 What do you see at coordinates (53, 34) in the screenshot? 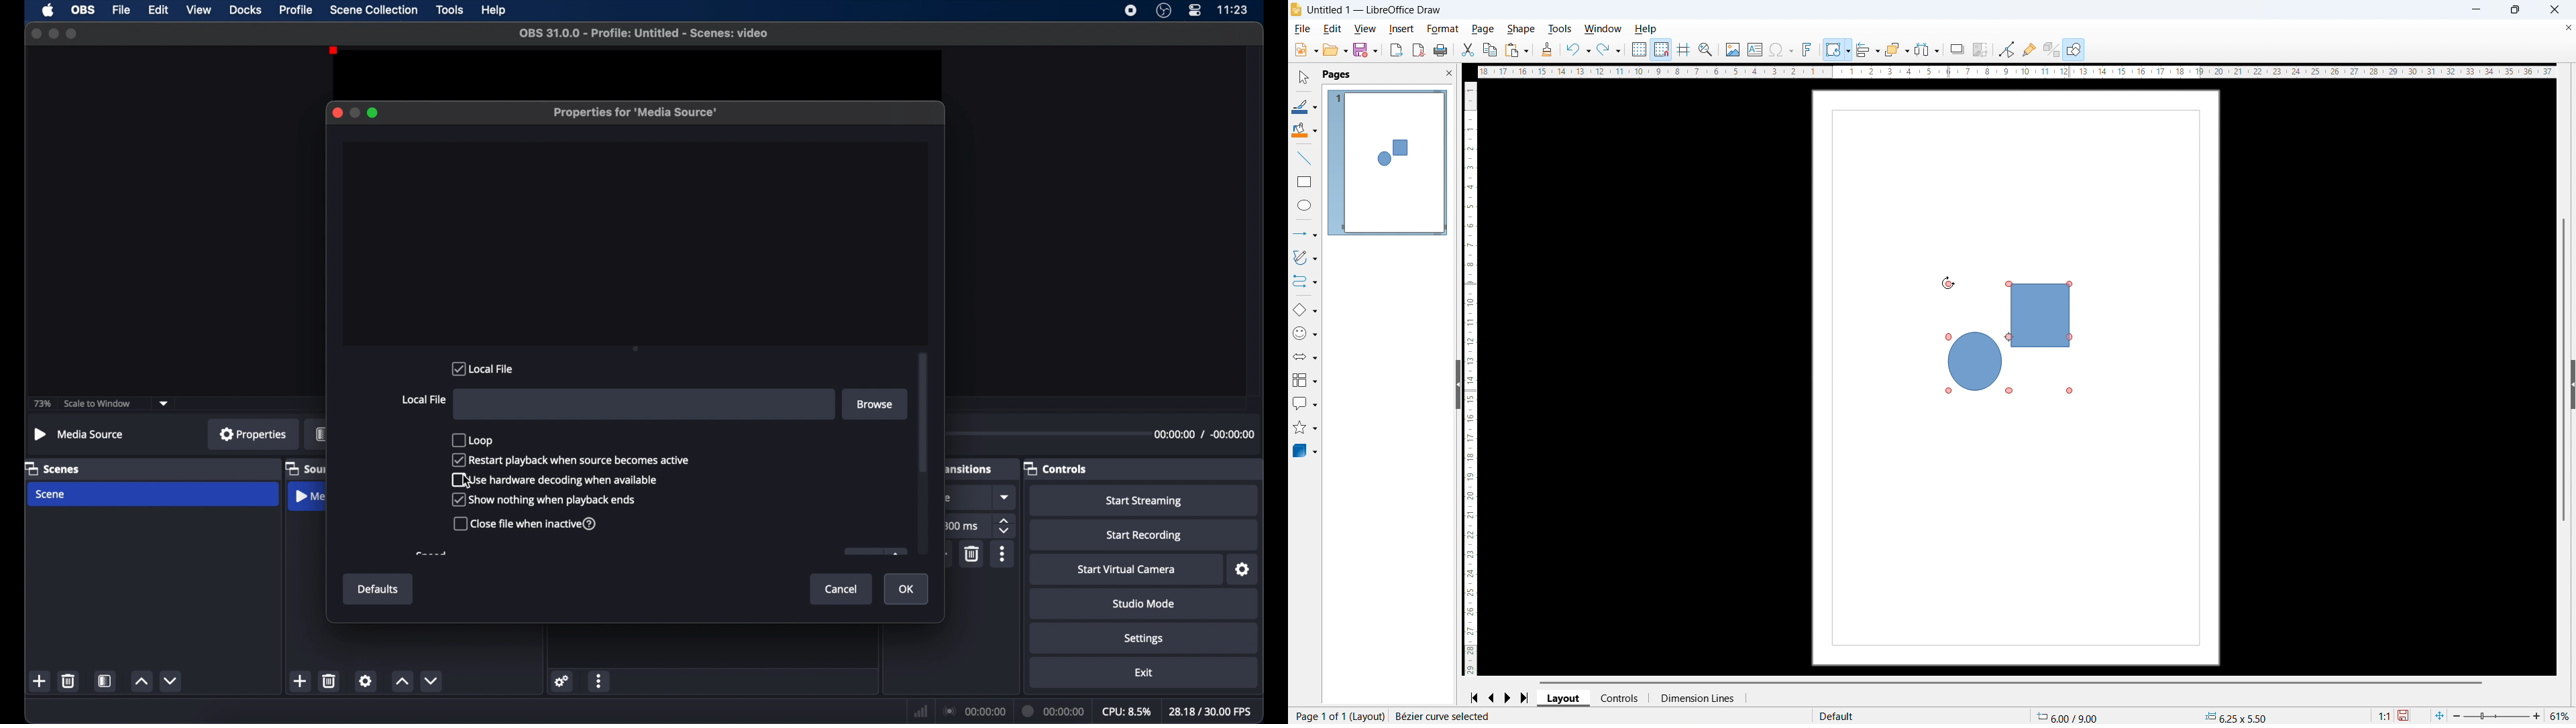
I see `minimize` at bounding box center [53, 34].